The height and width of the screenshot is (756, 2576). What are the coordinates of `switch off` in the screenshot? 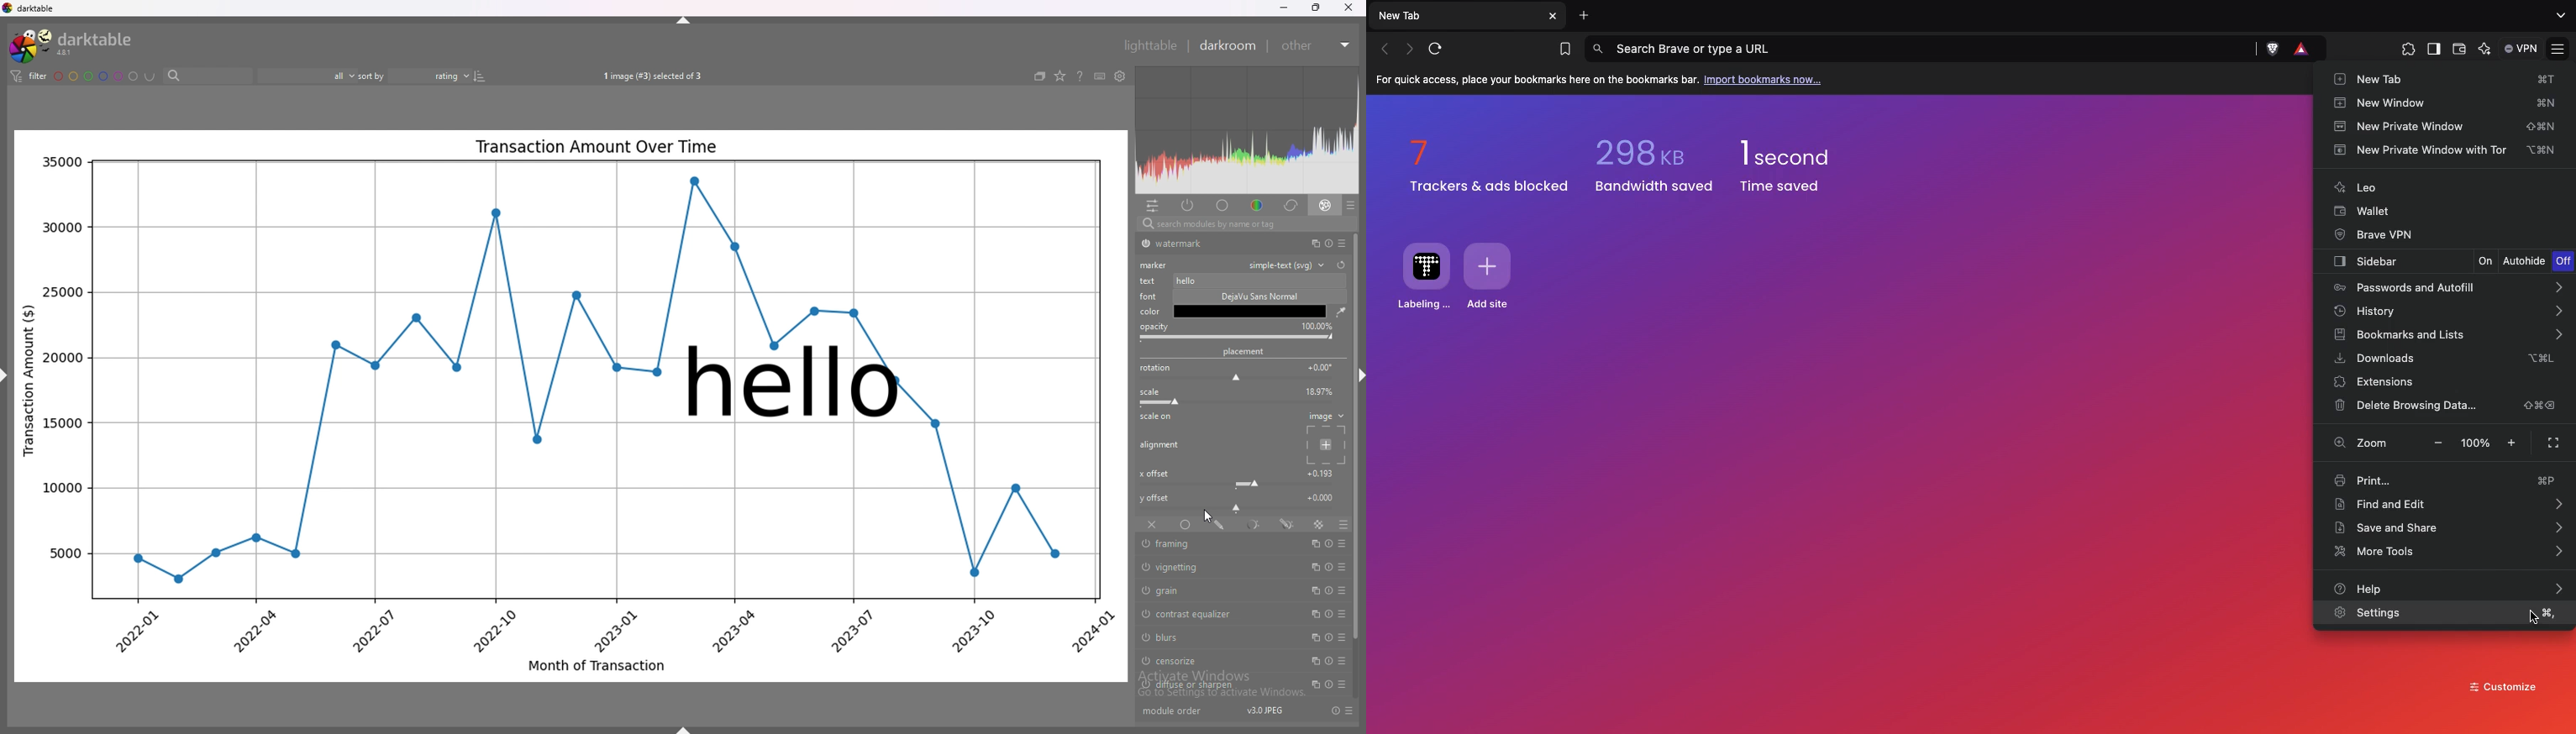 It's located at (1146, 567).